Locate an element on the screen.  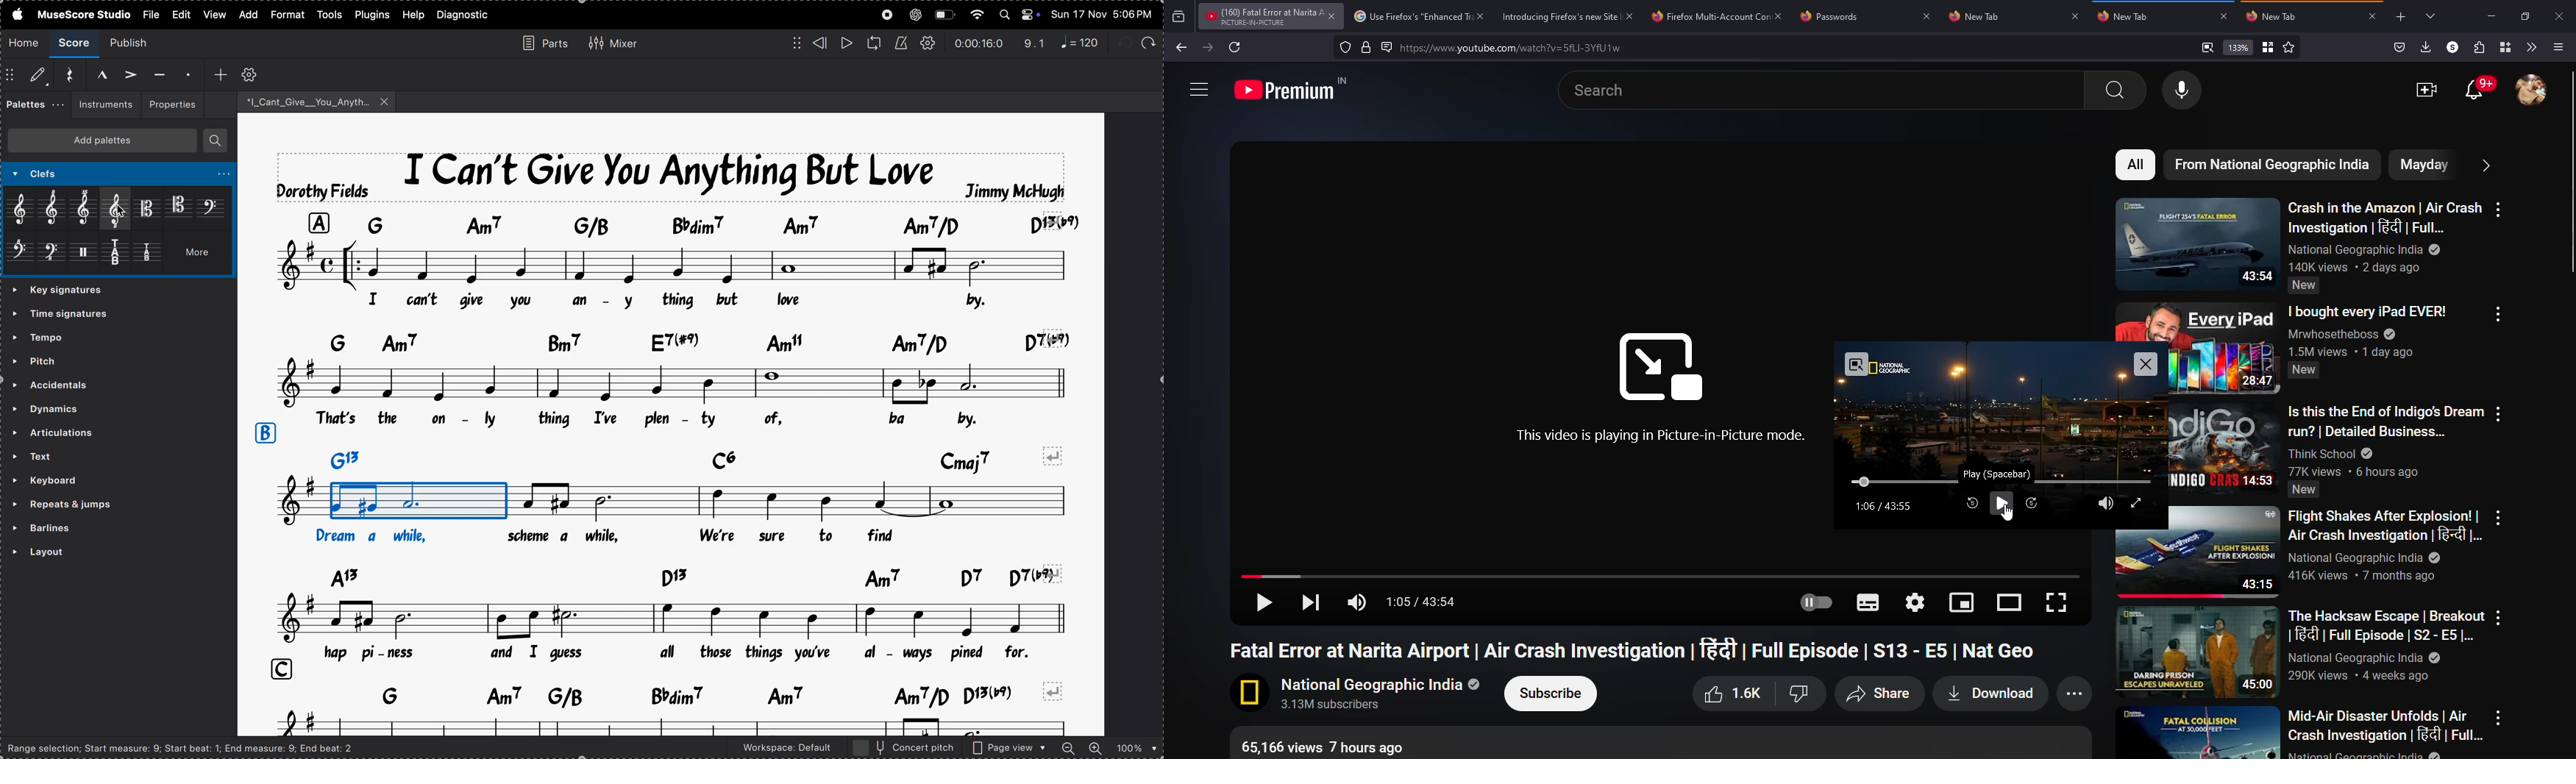
play is located at coordinates (2000, 503).